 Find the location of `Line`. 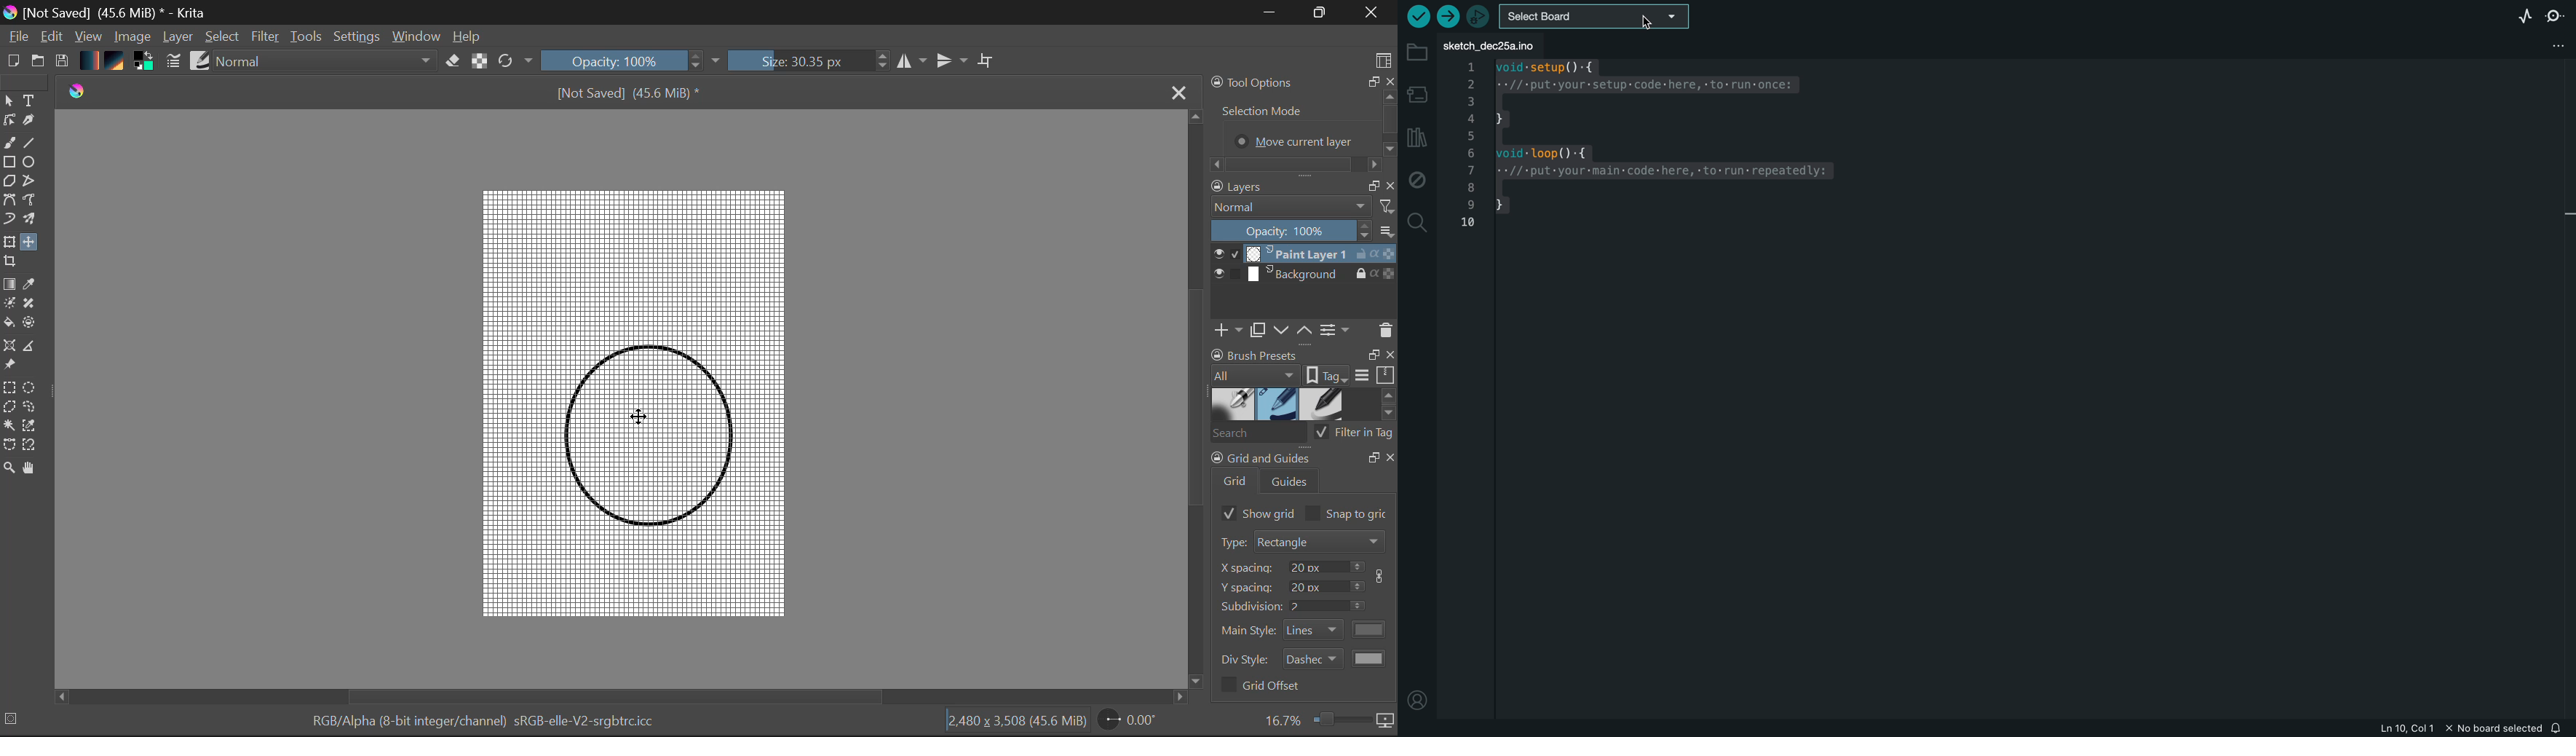

Line is located at coordinates (31, 143).